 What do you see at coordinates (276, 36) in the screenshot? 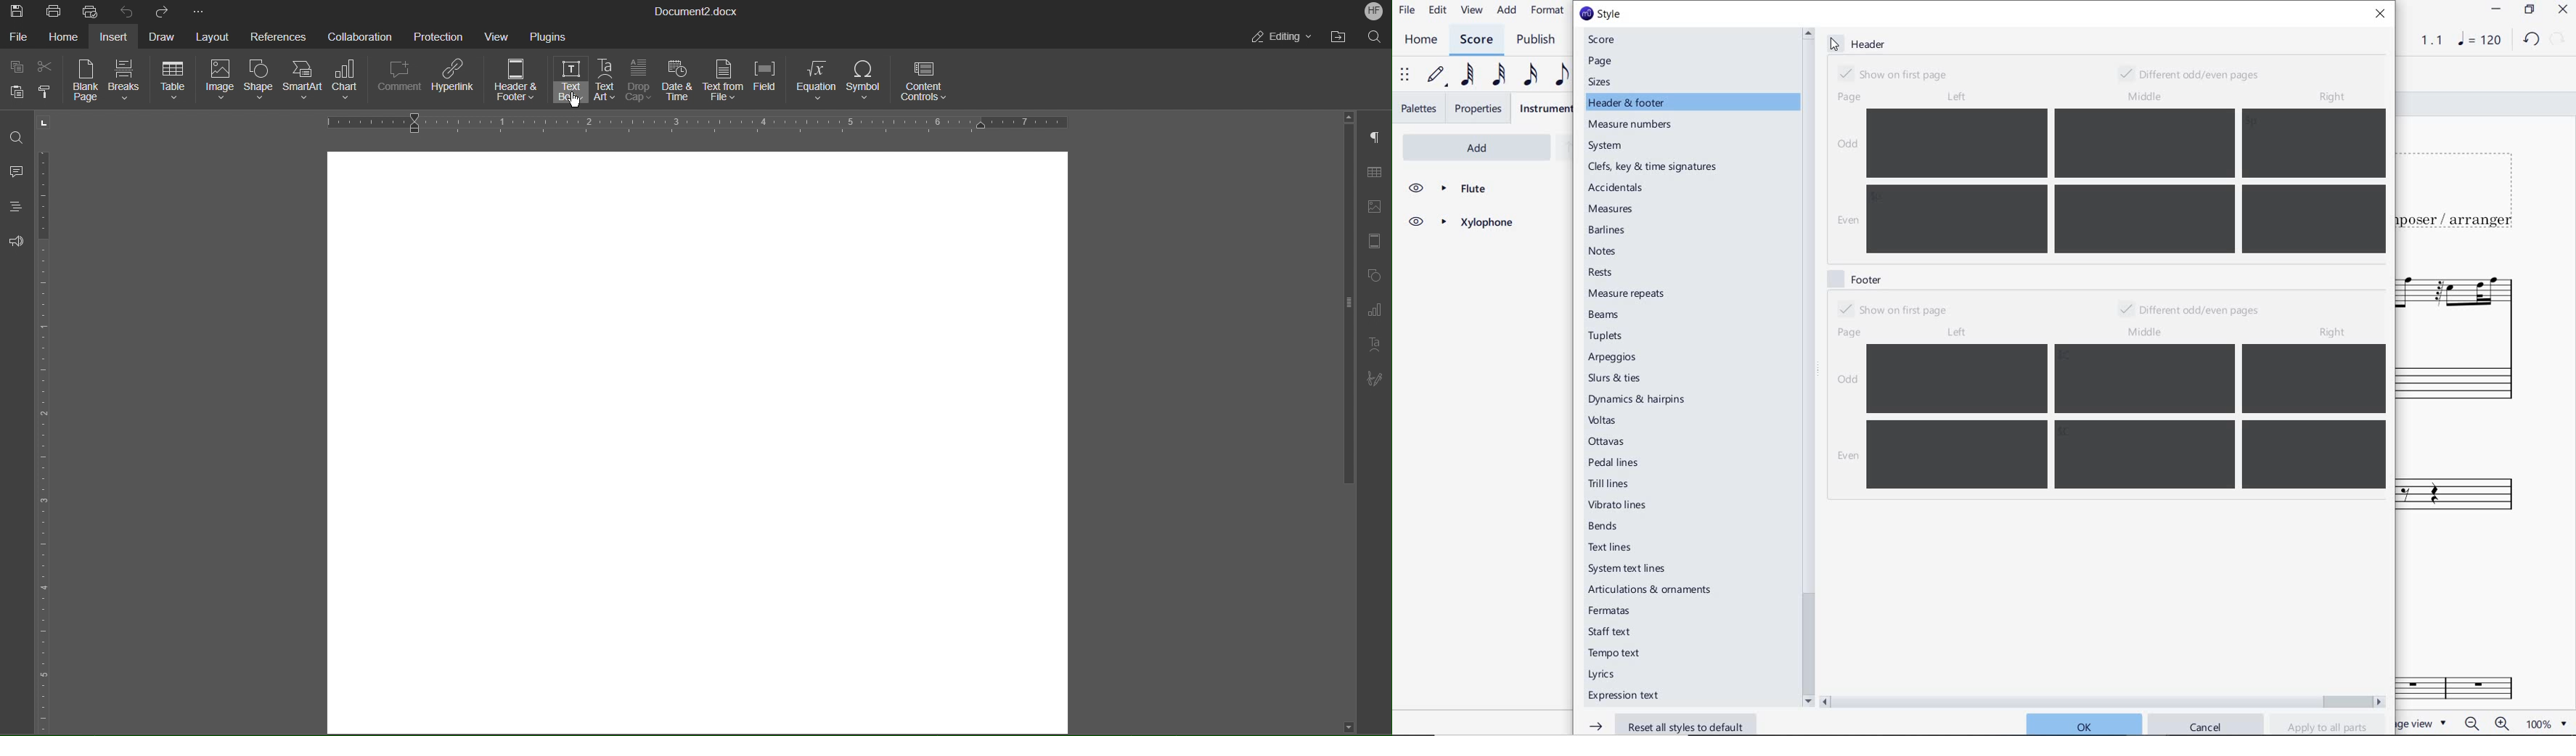
I see `References` at bounding box center [276, 36].